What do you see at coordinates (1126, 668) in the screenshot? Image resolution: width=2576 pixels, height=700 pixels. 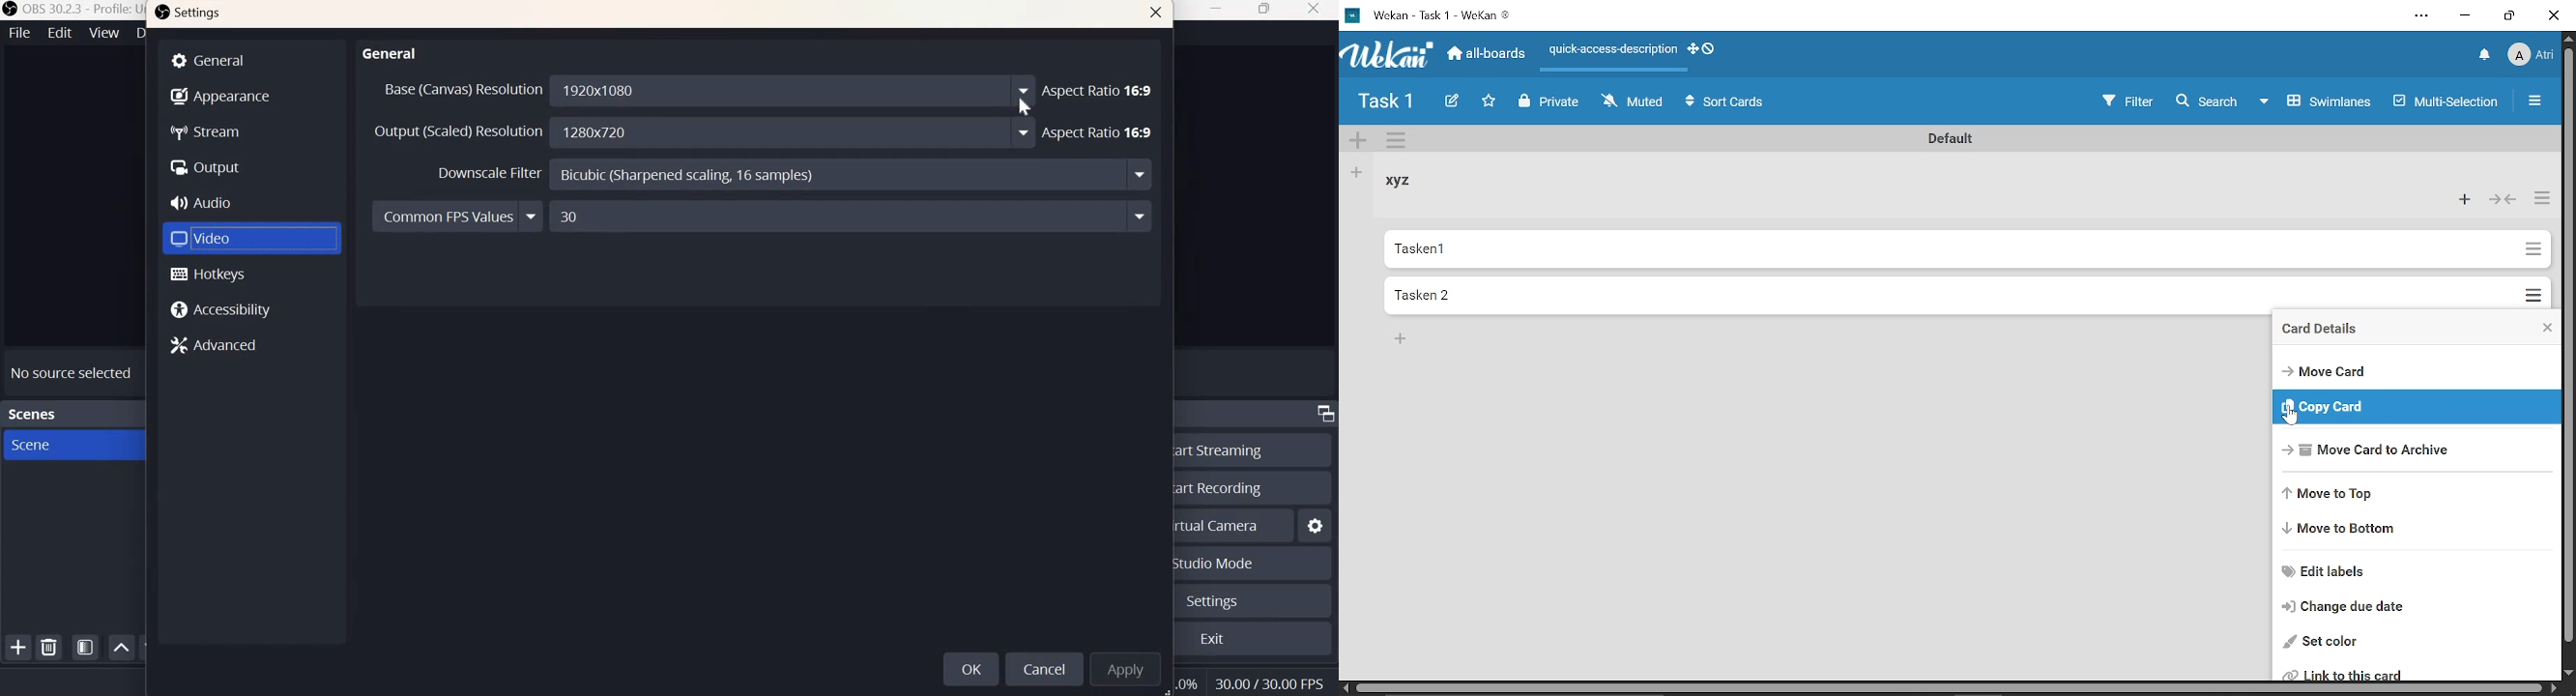 I see `Apply` at bounding box center [1126, 668].